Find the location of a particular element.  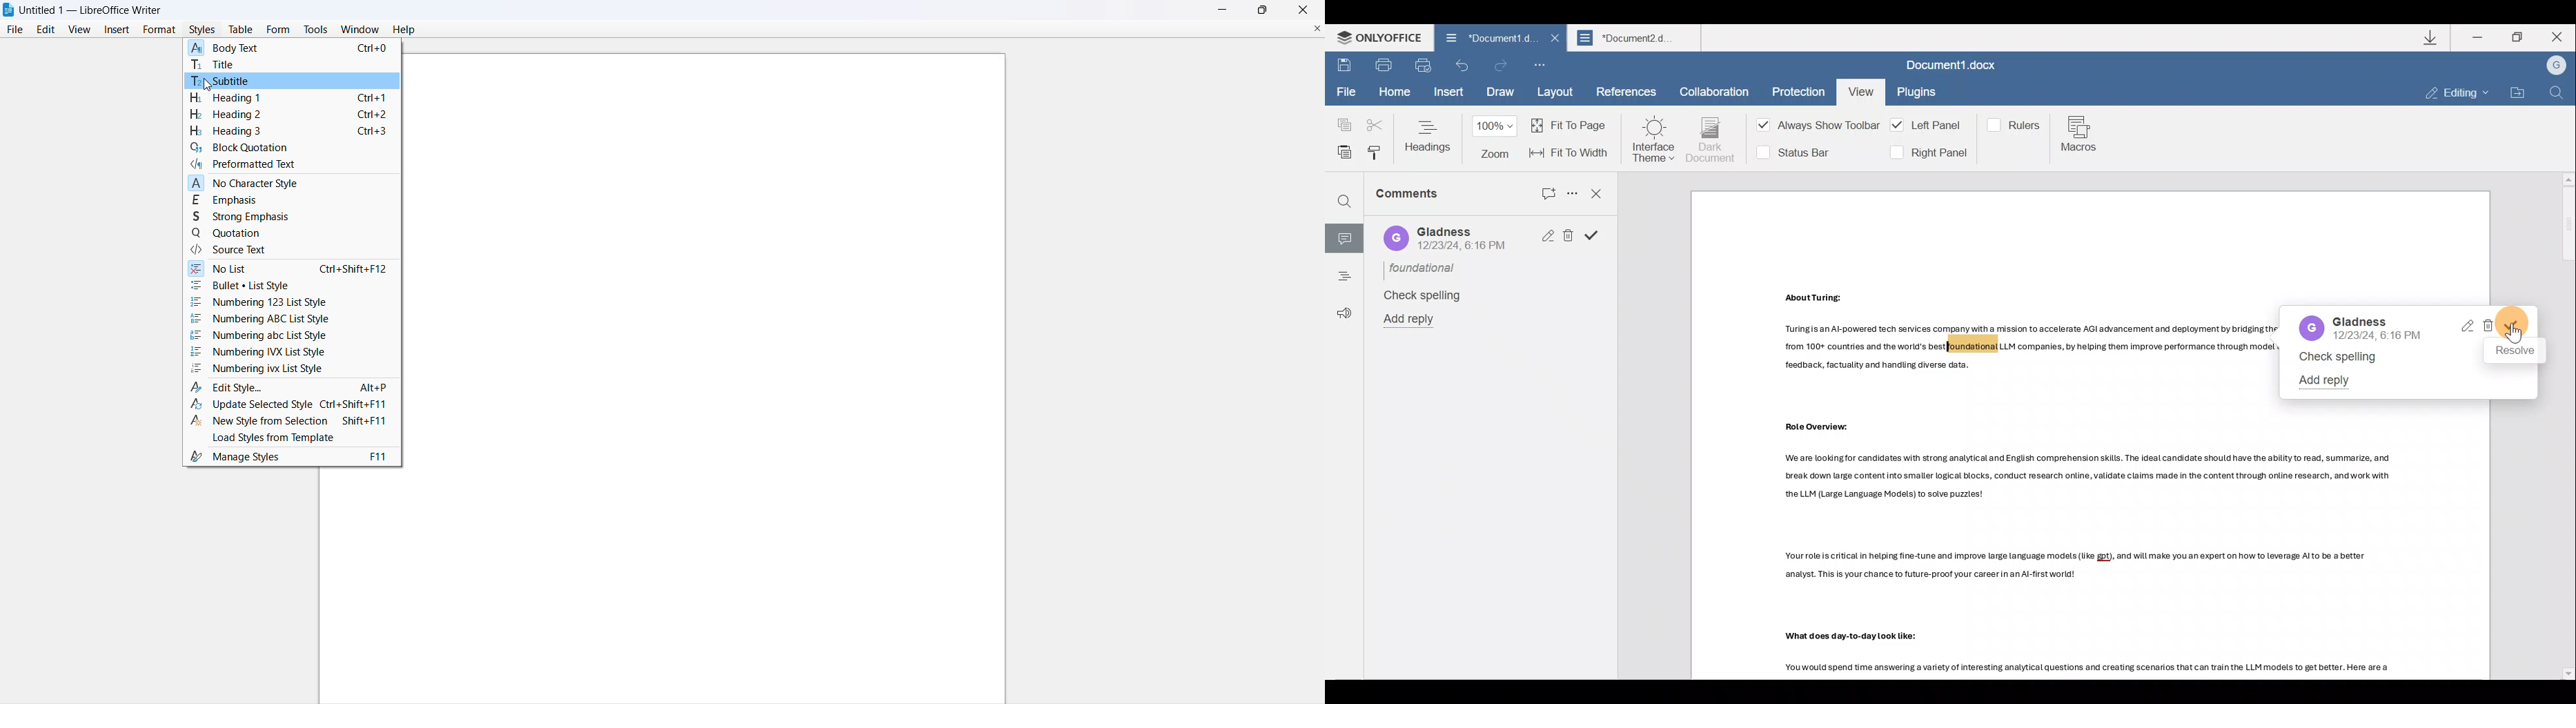

Find is located at coordinates (2557, 93).